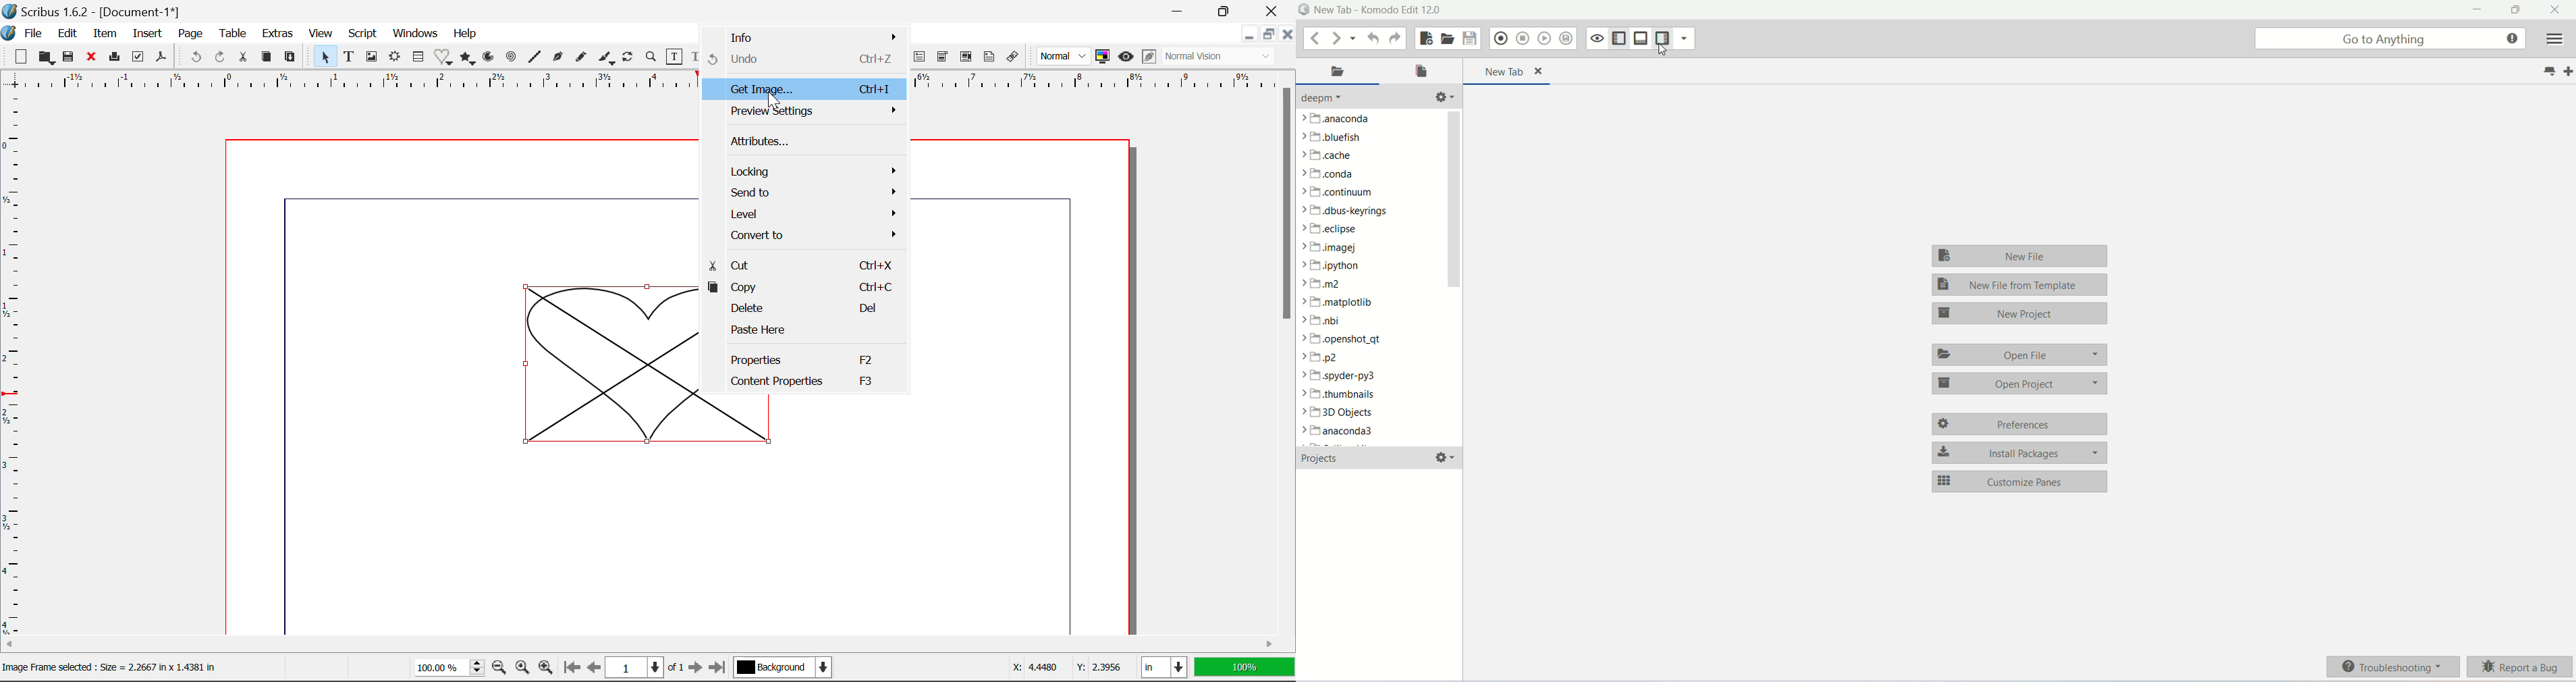 The height and width of the screenshot is (700, 2576). I want to click on Previous, so click(595, 668).